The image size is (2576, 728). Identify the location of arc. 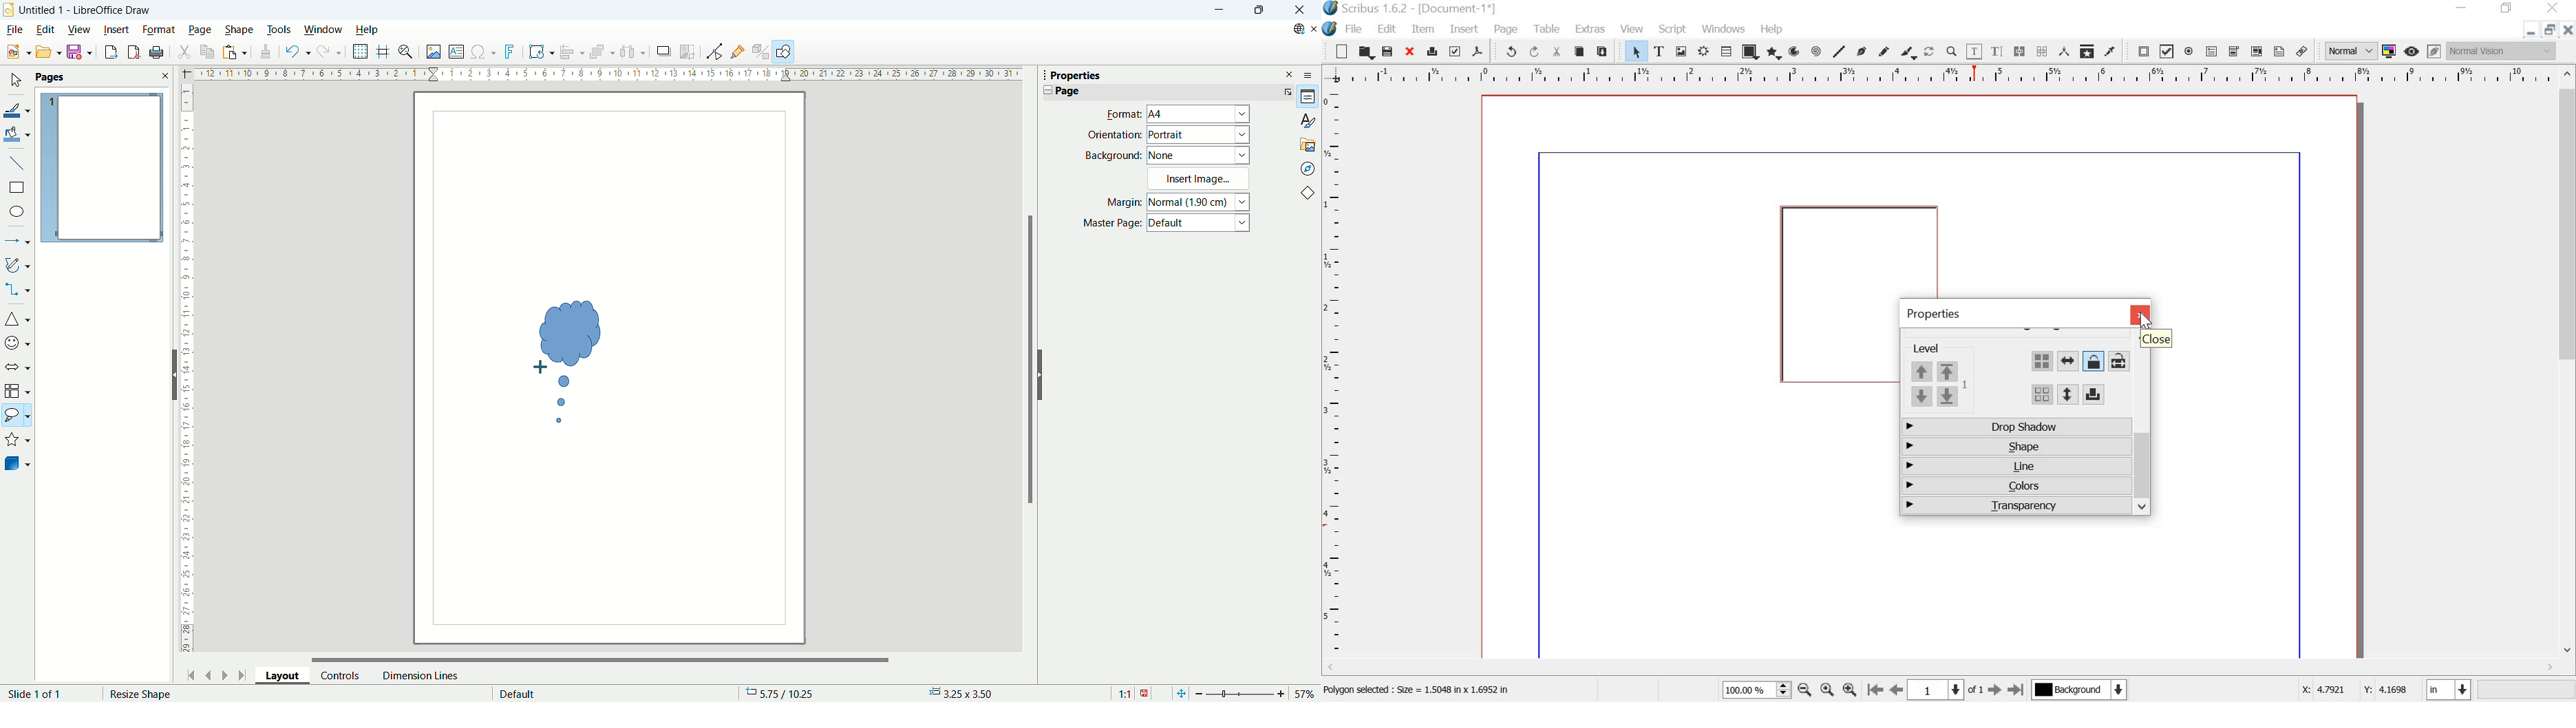
(1797, 51).